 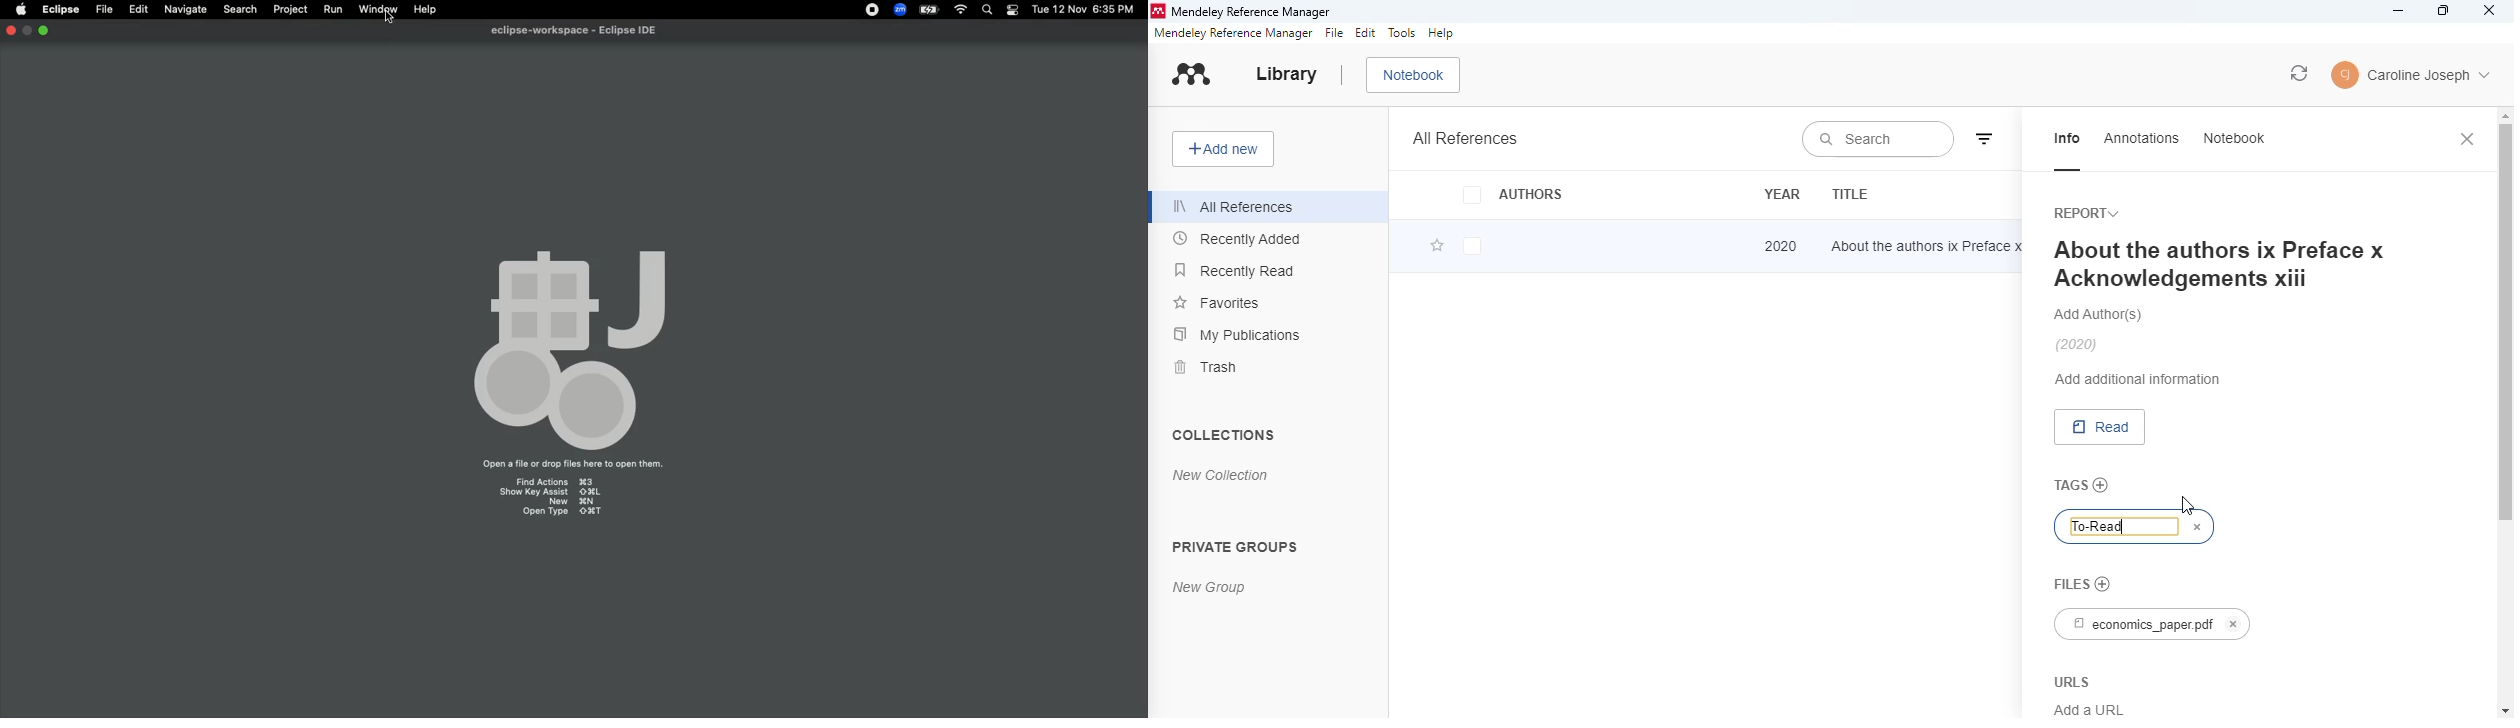 I want to click on add new, so click(x=1223, y=149).